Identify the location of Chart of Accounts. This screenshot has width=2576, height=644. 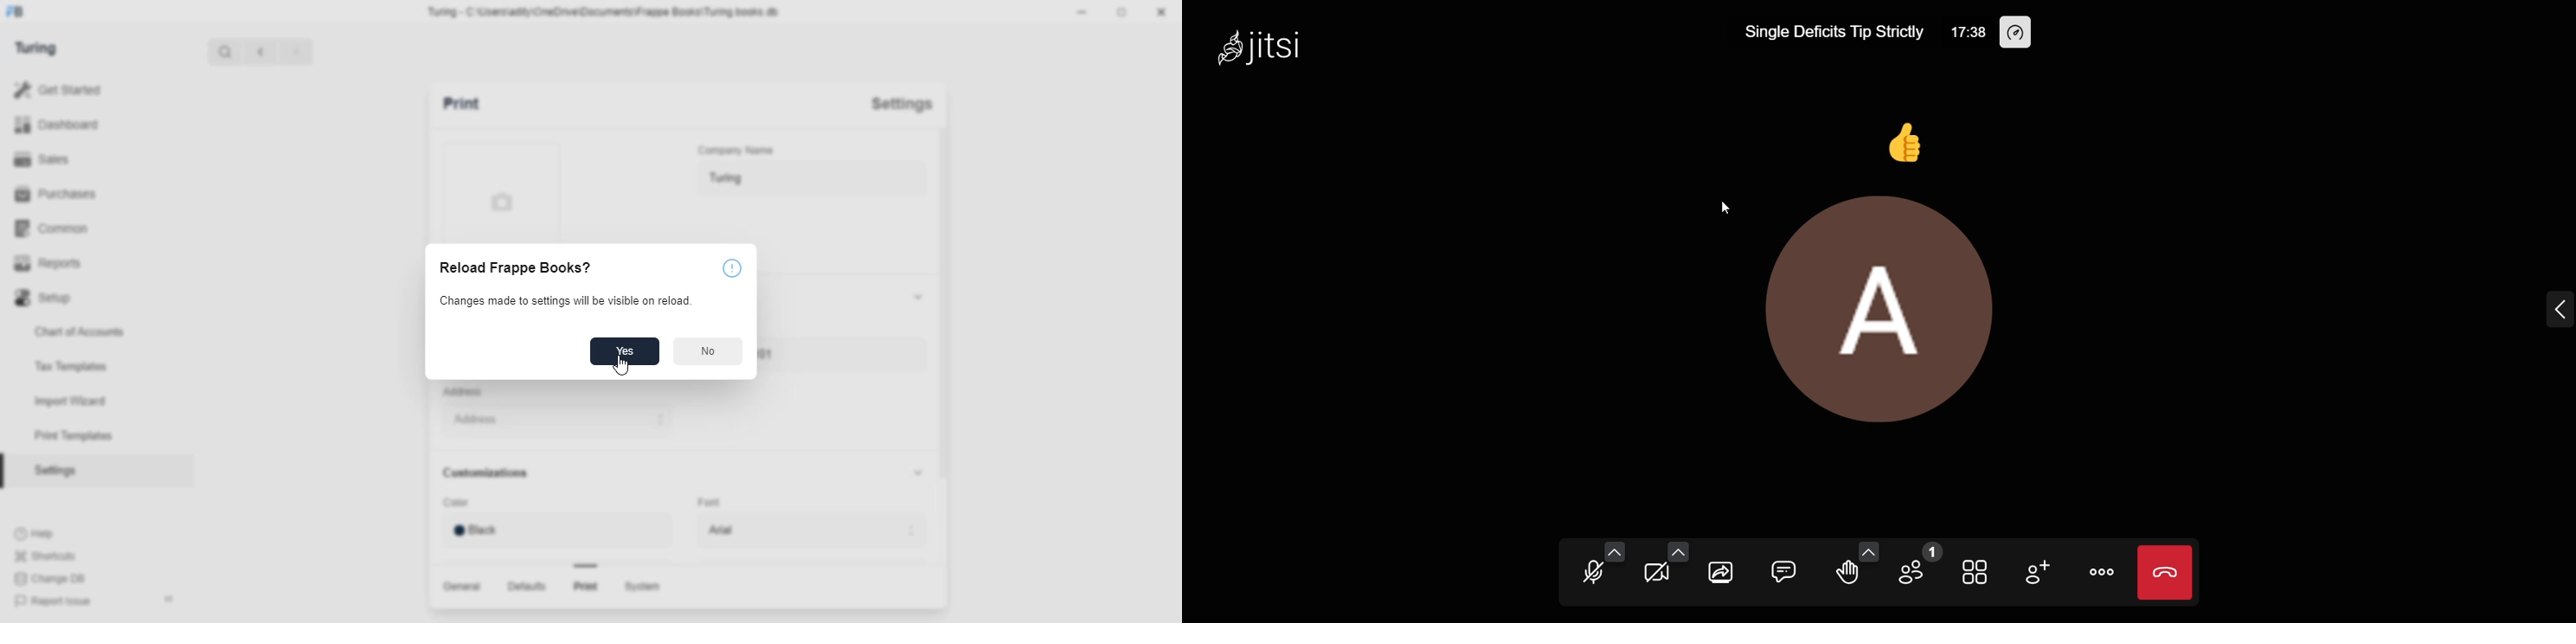
(87, 331).